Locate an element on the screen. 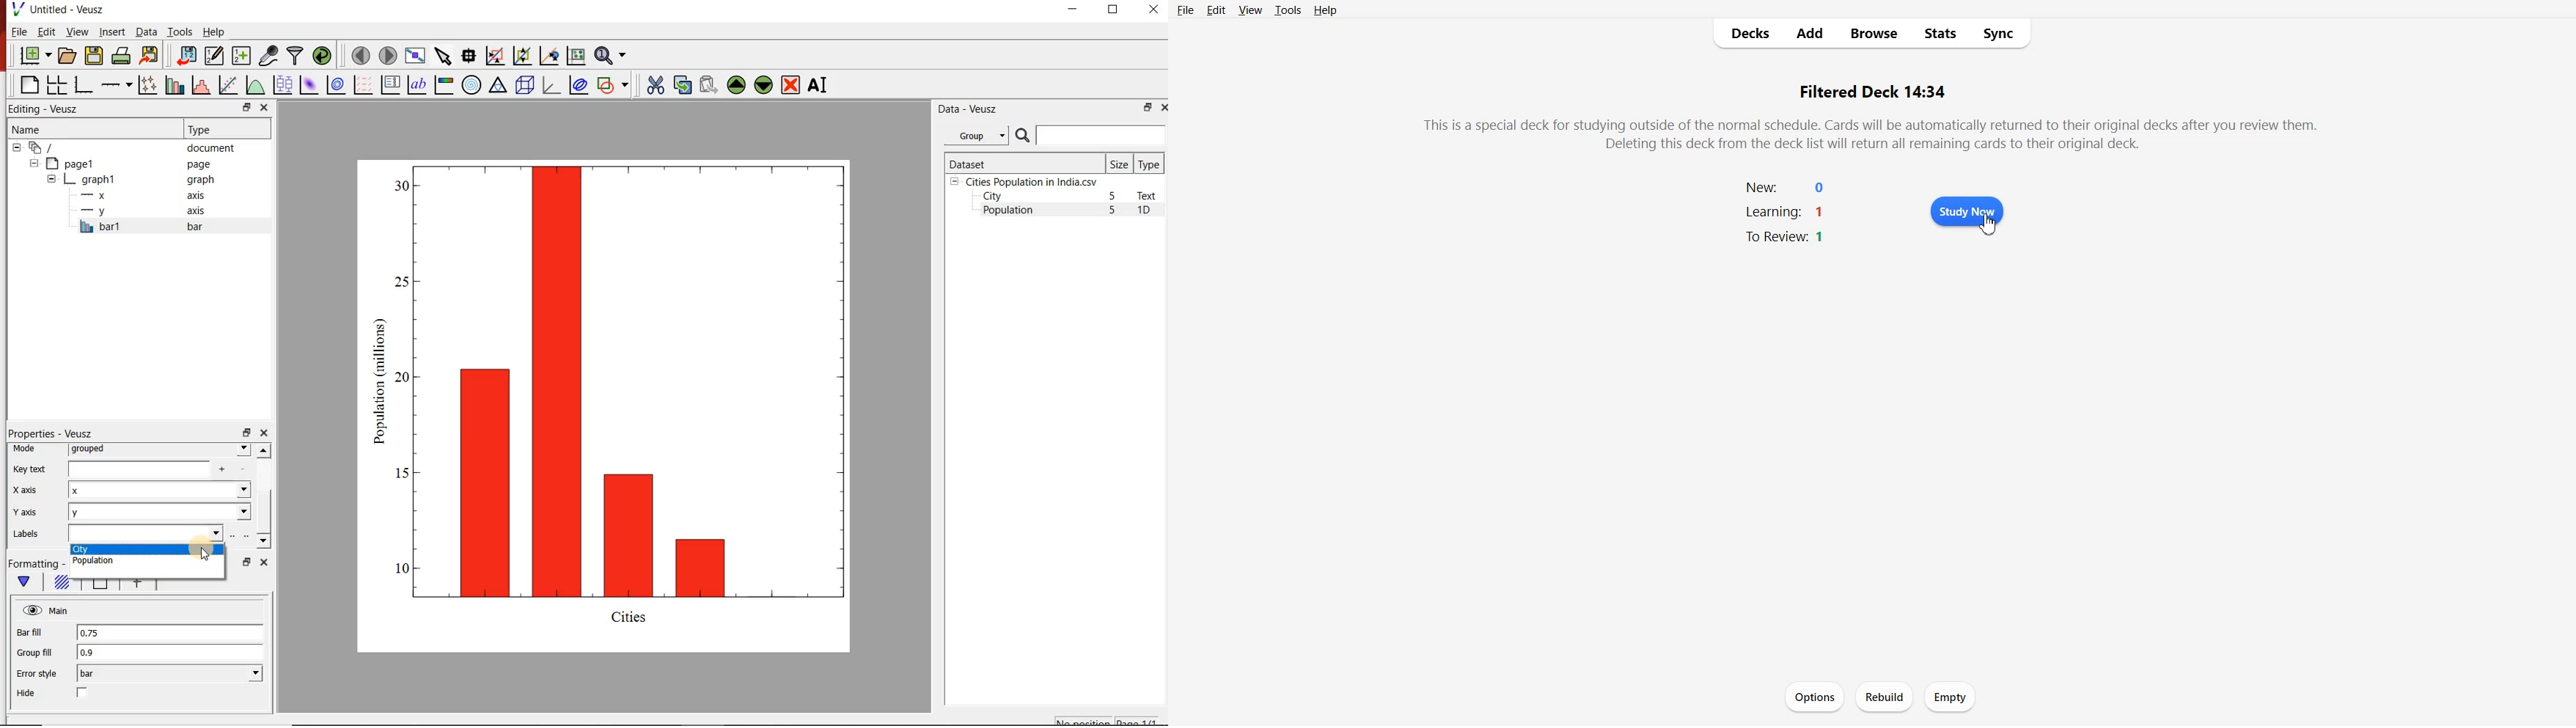 The height and width of the screenshot is (728, 2576). Editing - Veusz is located at coordinates (51, 108).